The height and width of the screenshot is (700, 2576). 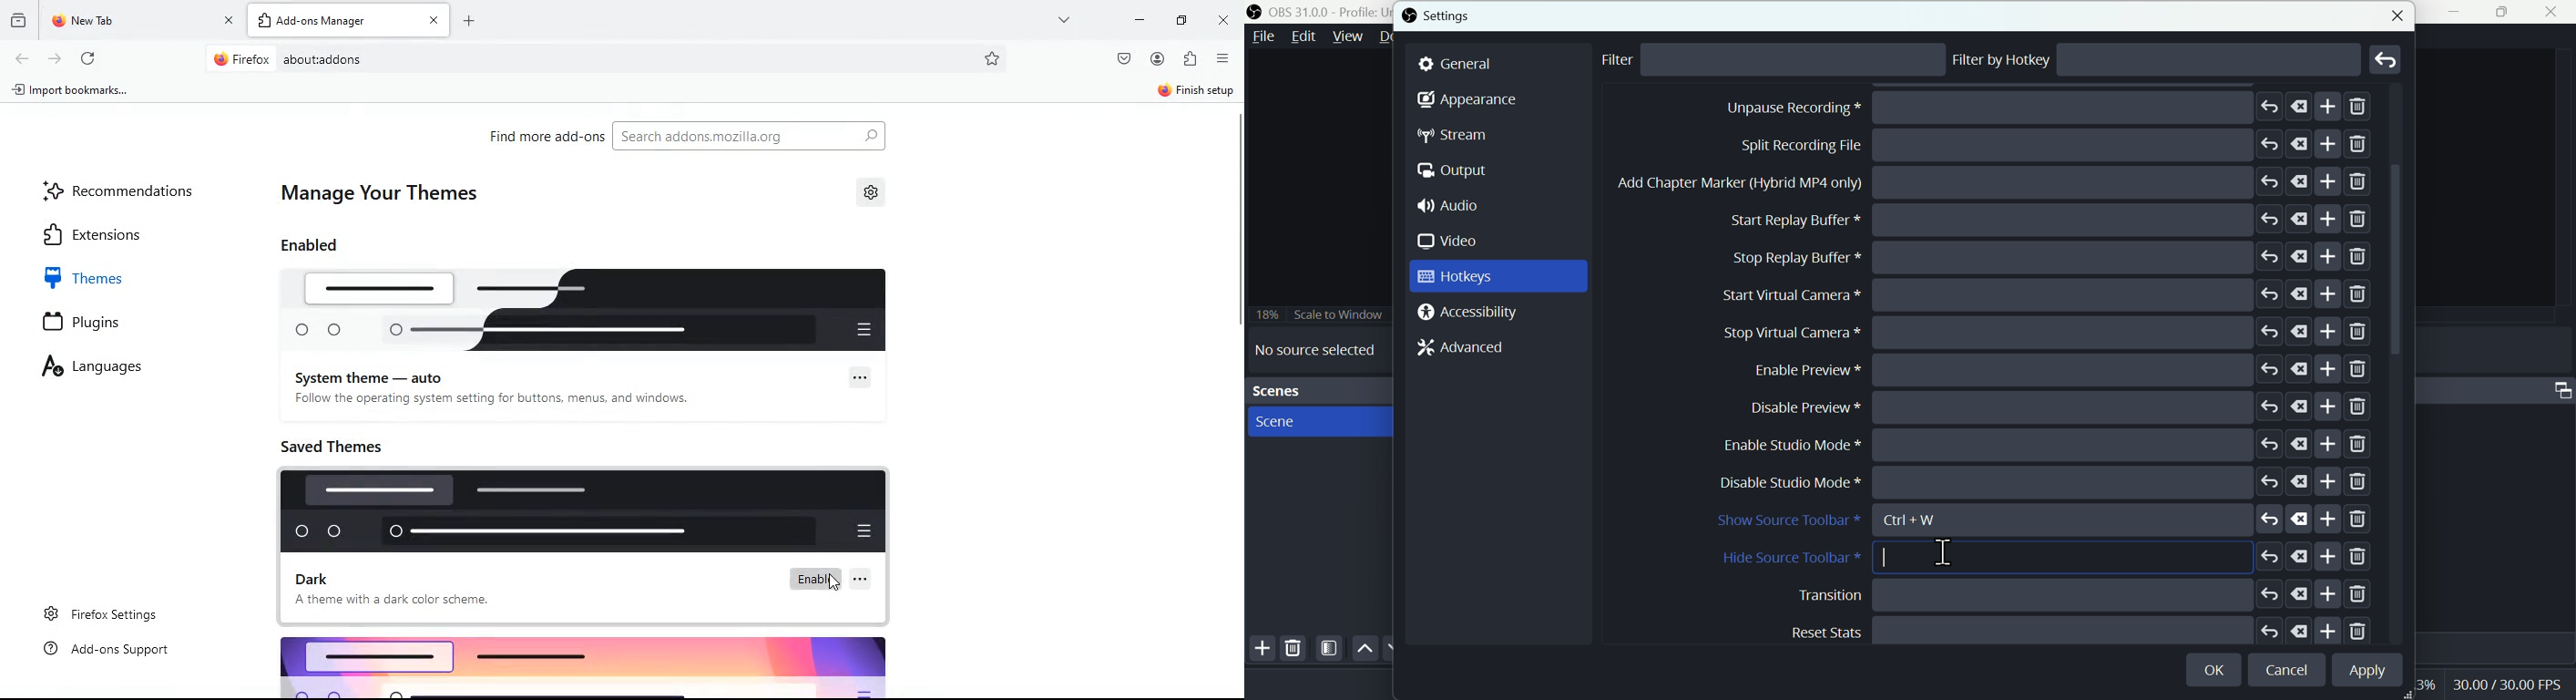 What do you see at coordinates (583, 512) in the screenshot?
I see `logo` at bounding box center [583, 512].